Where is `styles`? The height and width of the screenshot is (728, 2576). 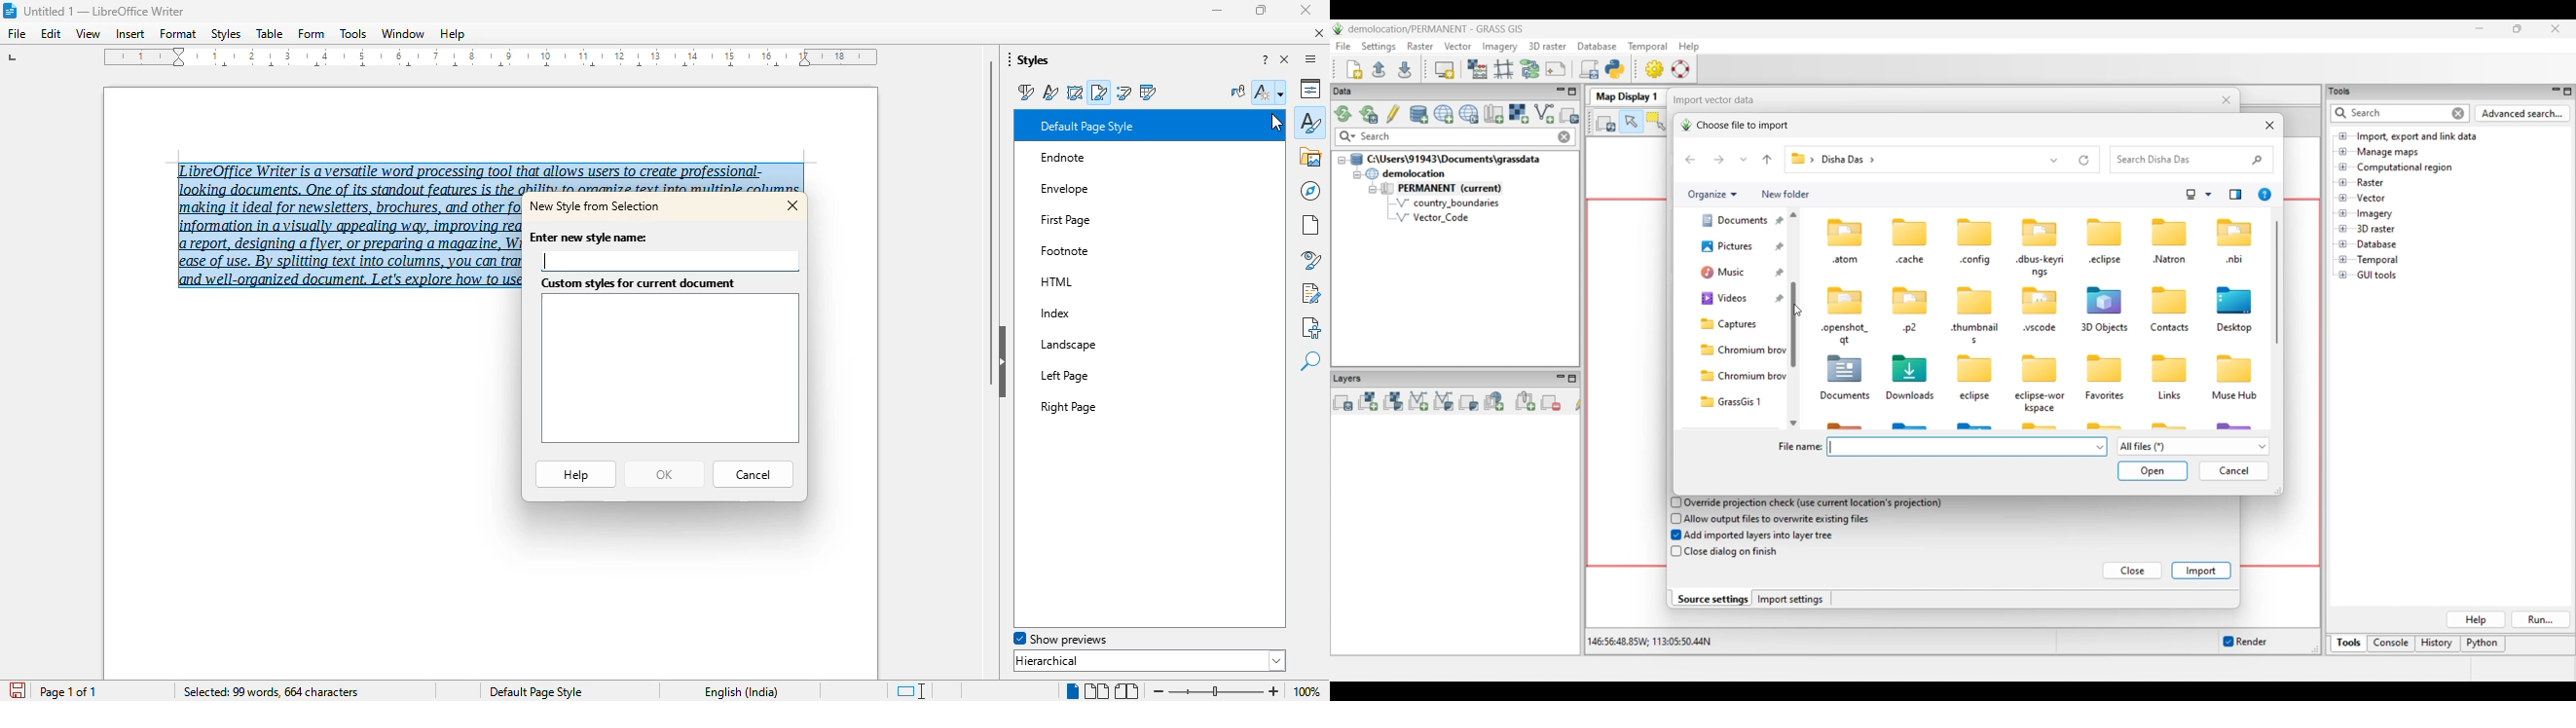
styles is located at coordinates (1031, 60).